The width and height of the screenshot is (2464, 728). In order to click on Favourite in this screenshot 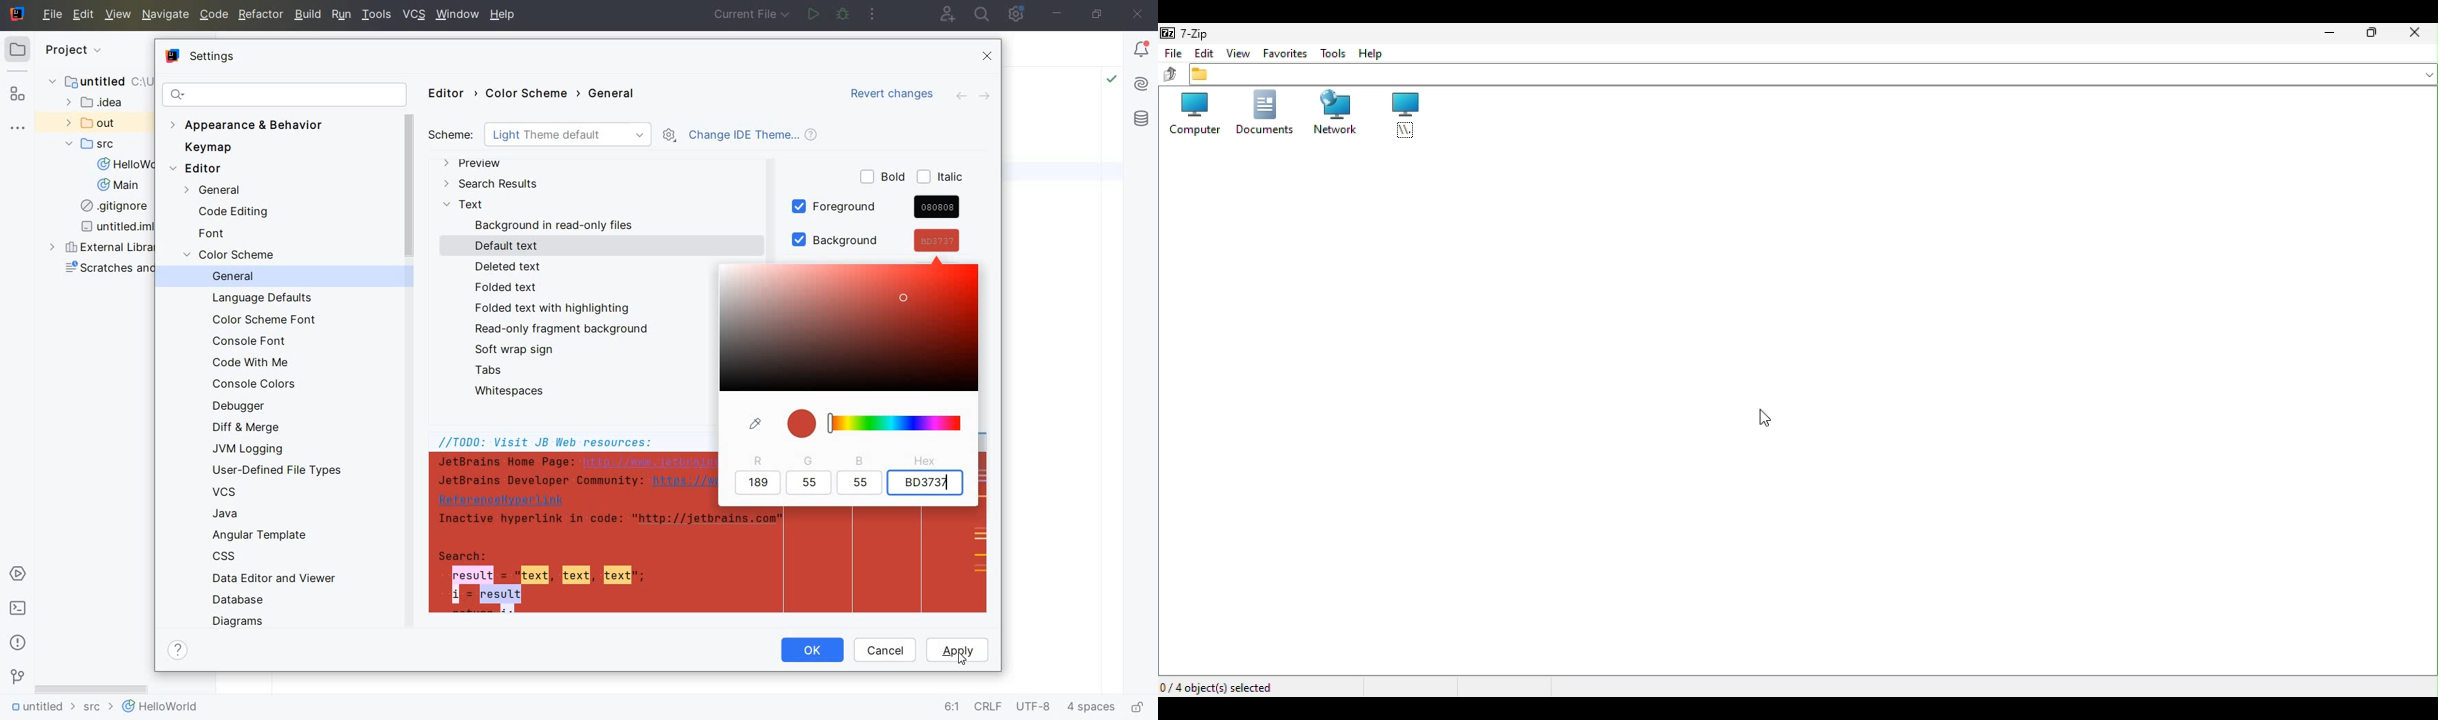, I will do `click(1287, 55)`.